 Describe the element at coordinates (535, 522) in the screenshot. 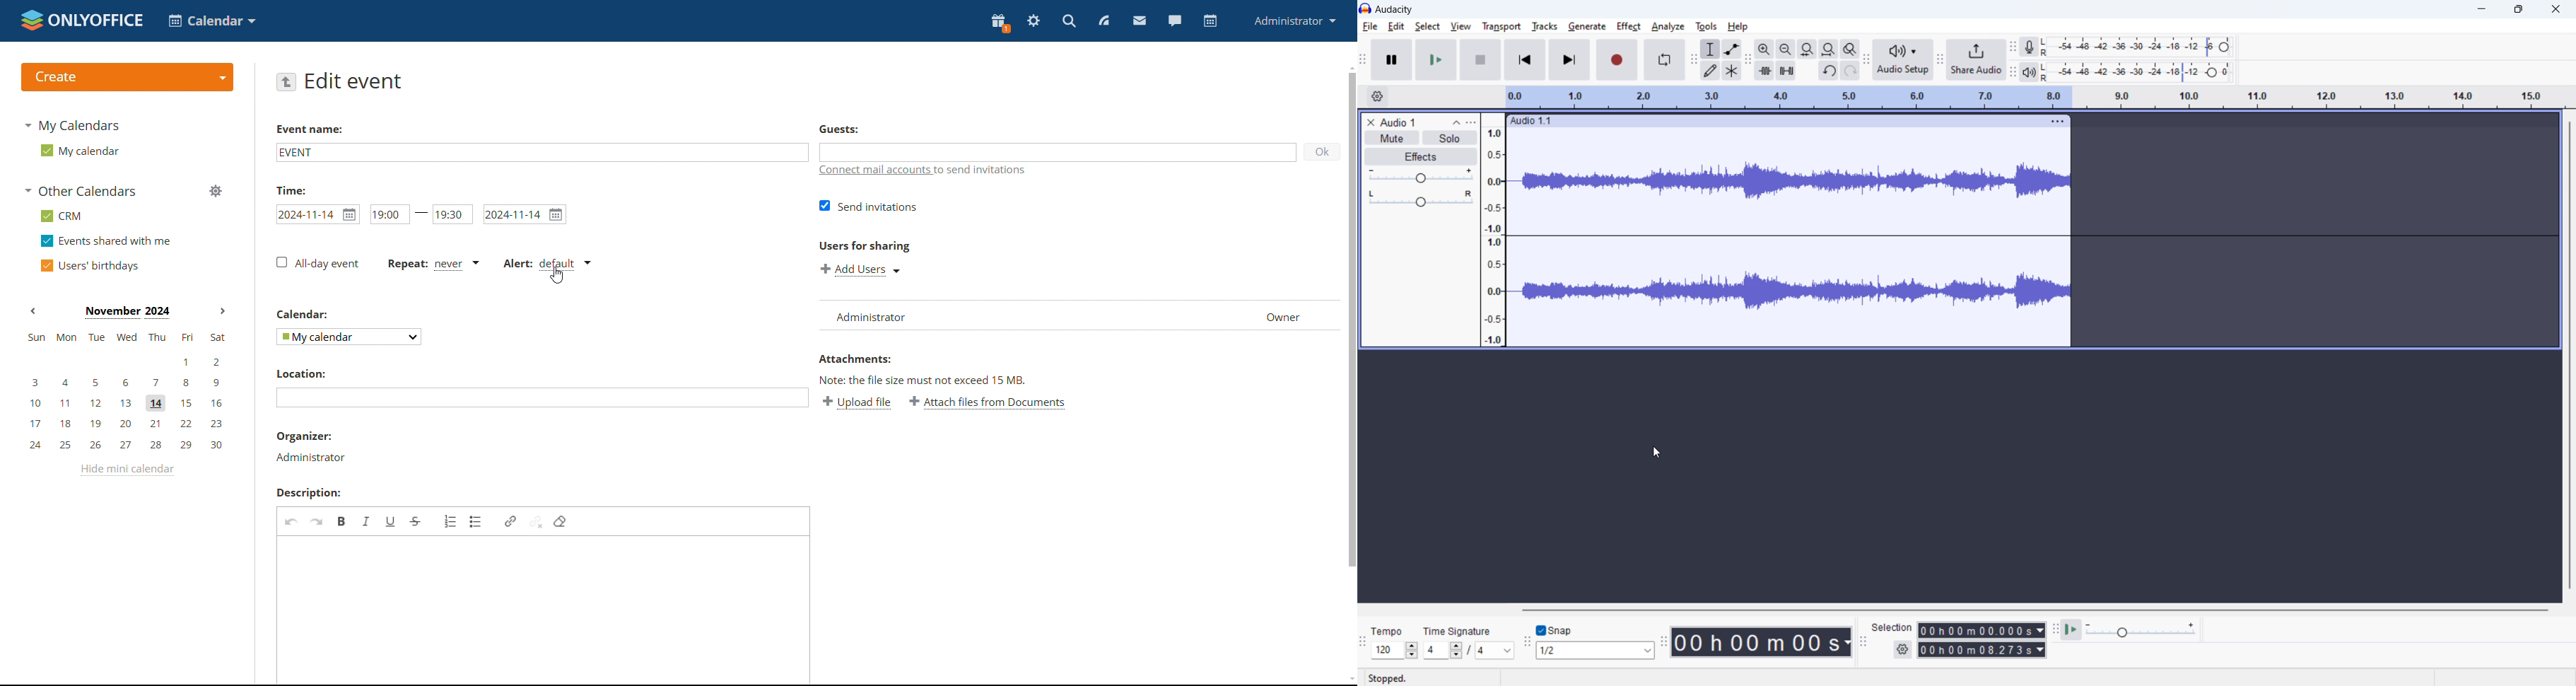

I see `unlink` at that location.